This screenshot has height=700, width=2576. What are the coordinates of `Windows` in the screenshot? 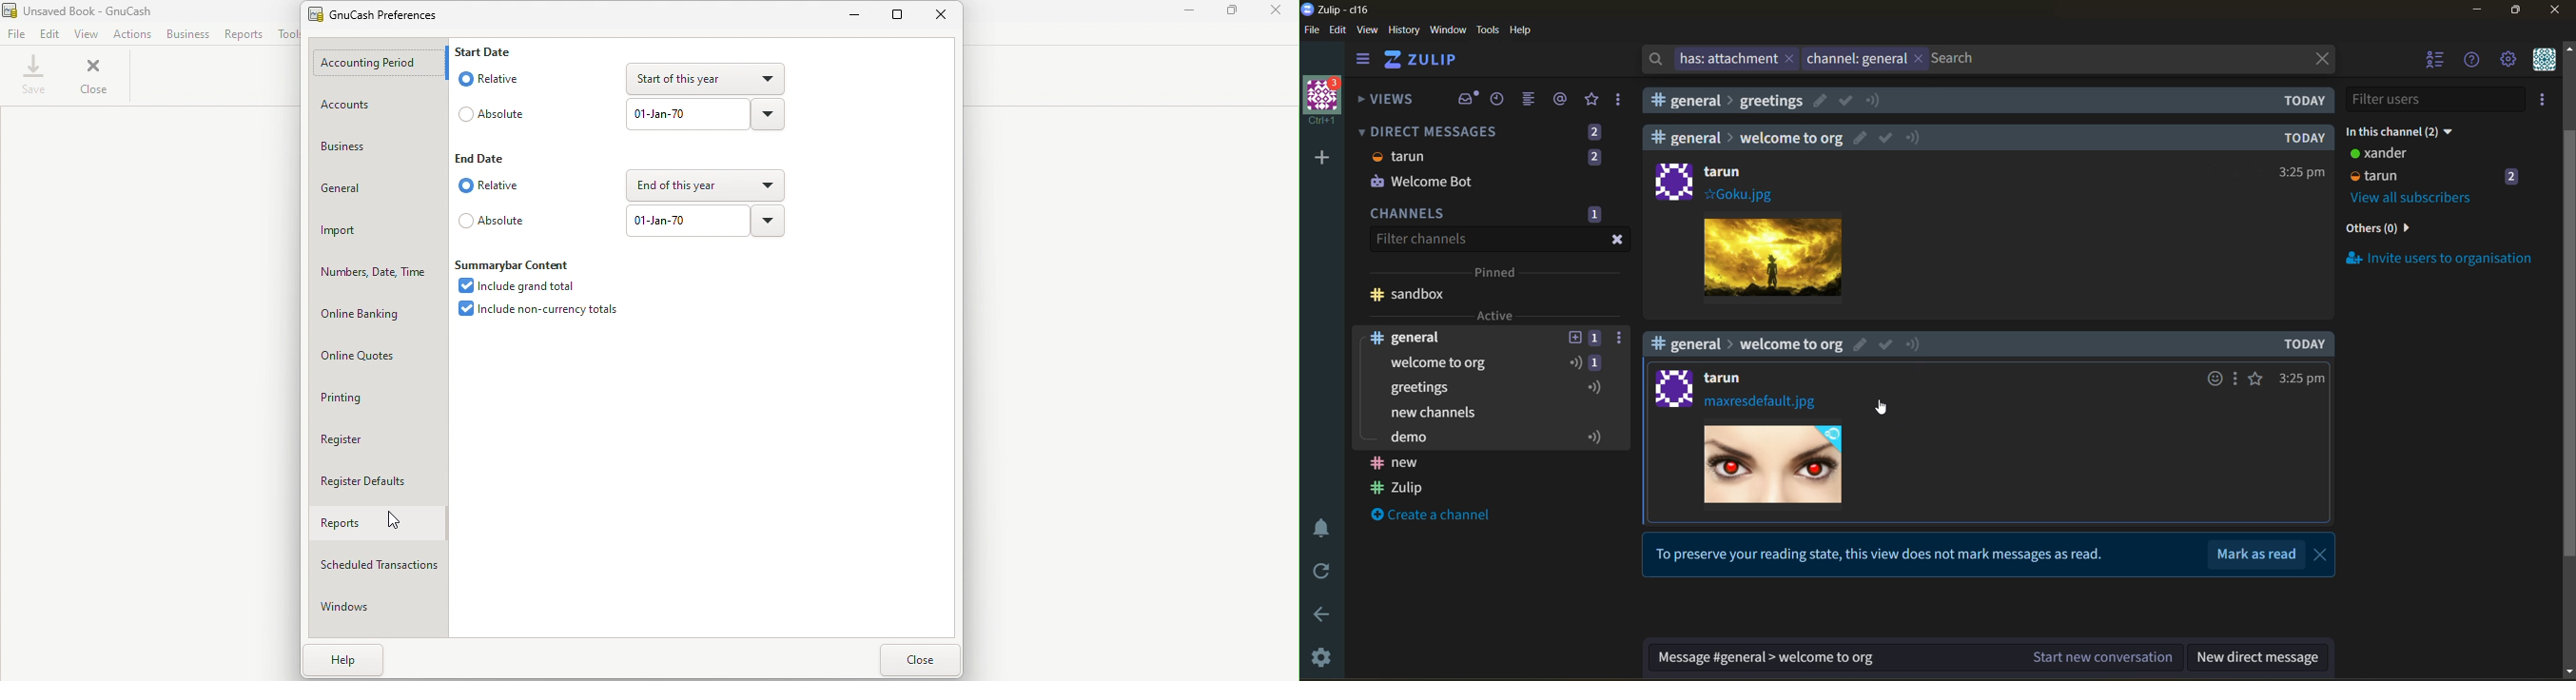 It's located at (379, 603).